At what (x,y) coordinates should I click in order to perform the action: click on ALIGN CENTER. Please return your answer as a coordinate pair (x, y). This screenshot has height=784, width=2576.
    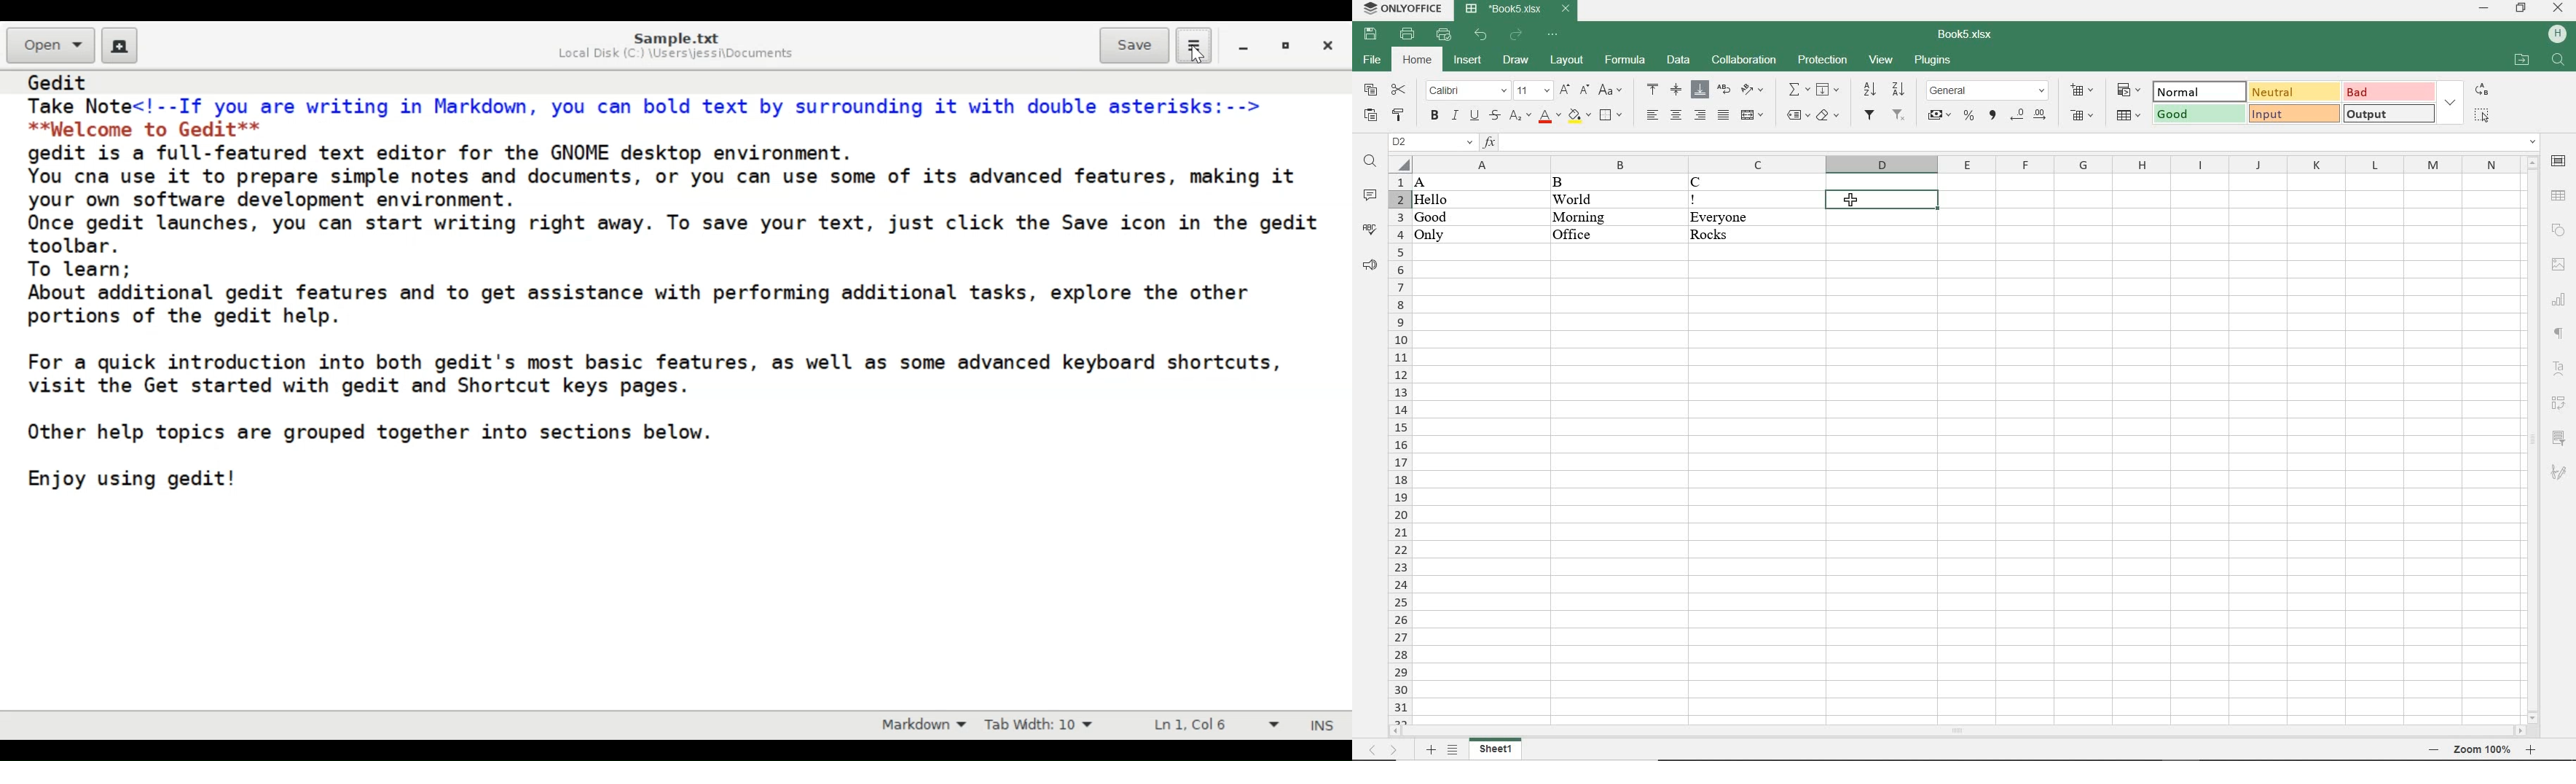
    Looking at the image, I should click on (1676, 89).